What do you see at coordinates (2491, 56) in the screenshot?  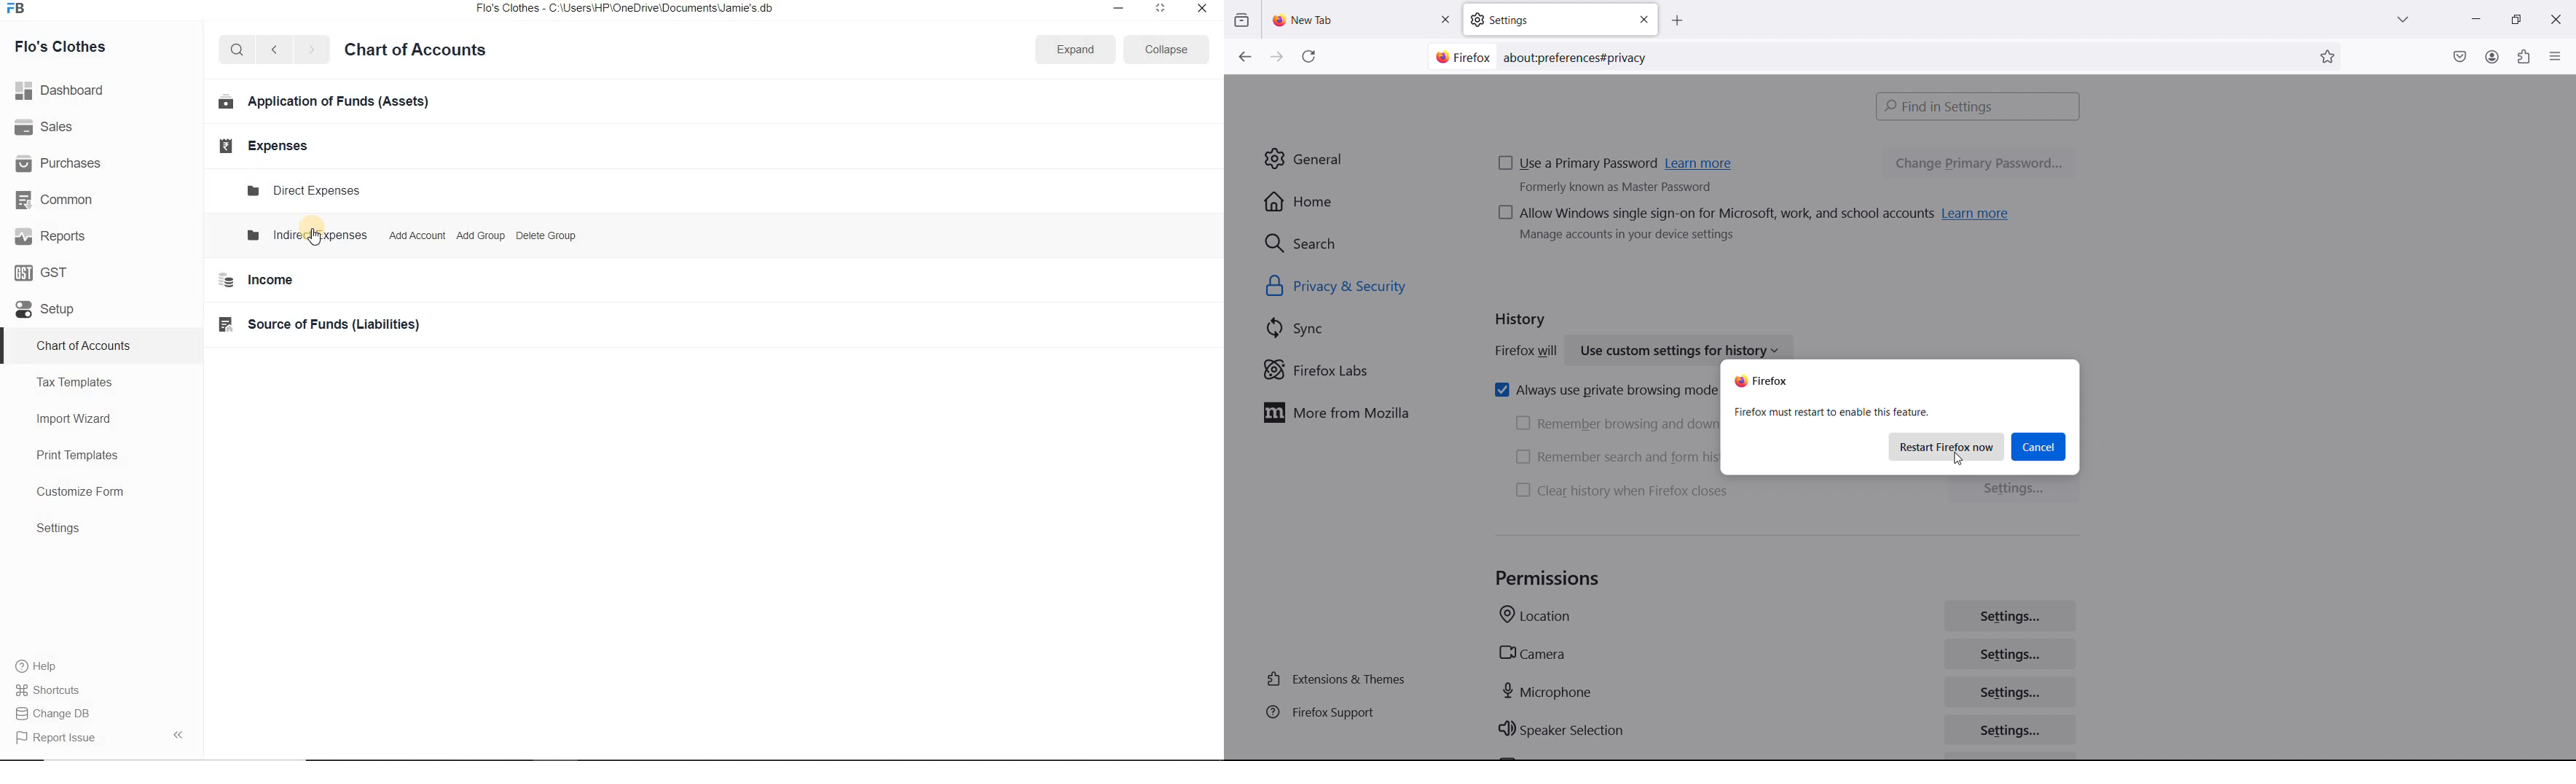 I see `account` at bounding box center [2491, 56].